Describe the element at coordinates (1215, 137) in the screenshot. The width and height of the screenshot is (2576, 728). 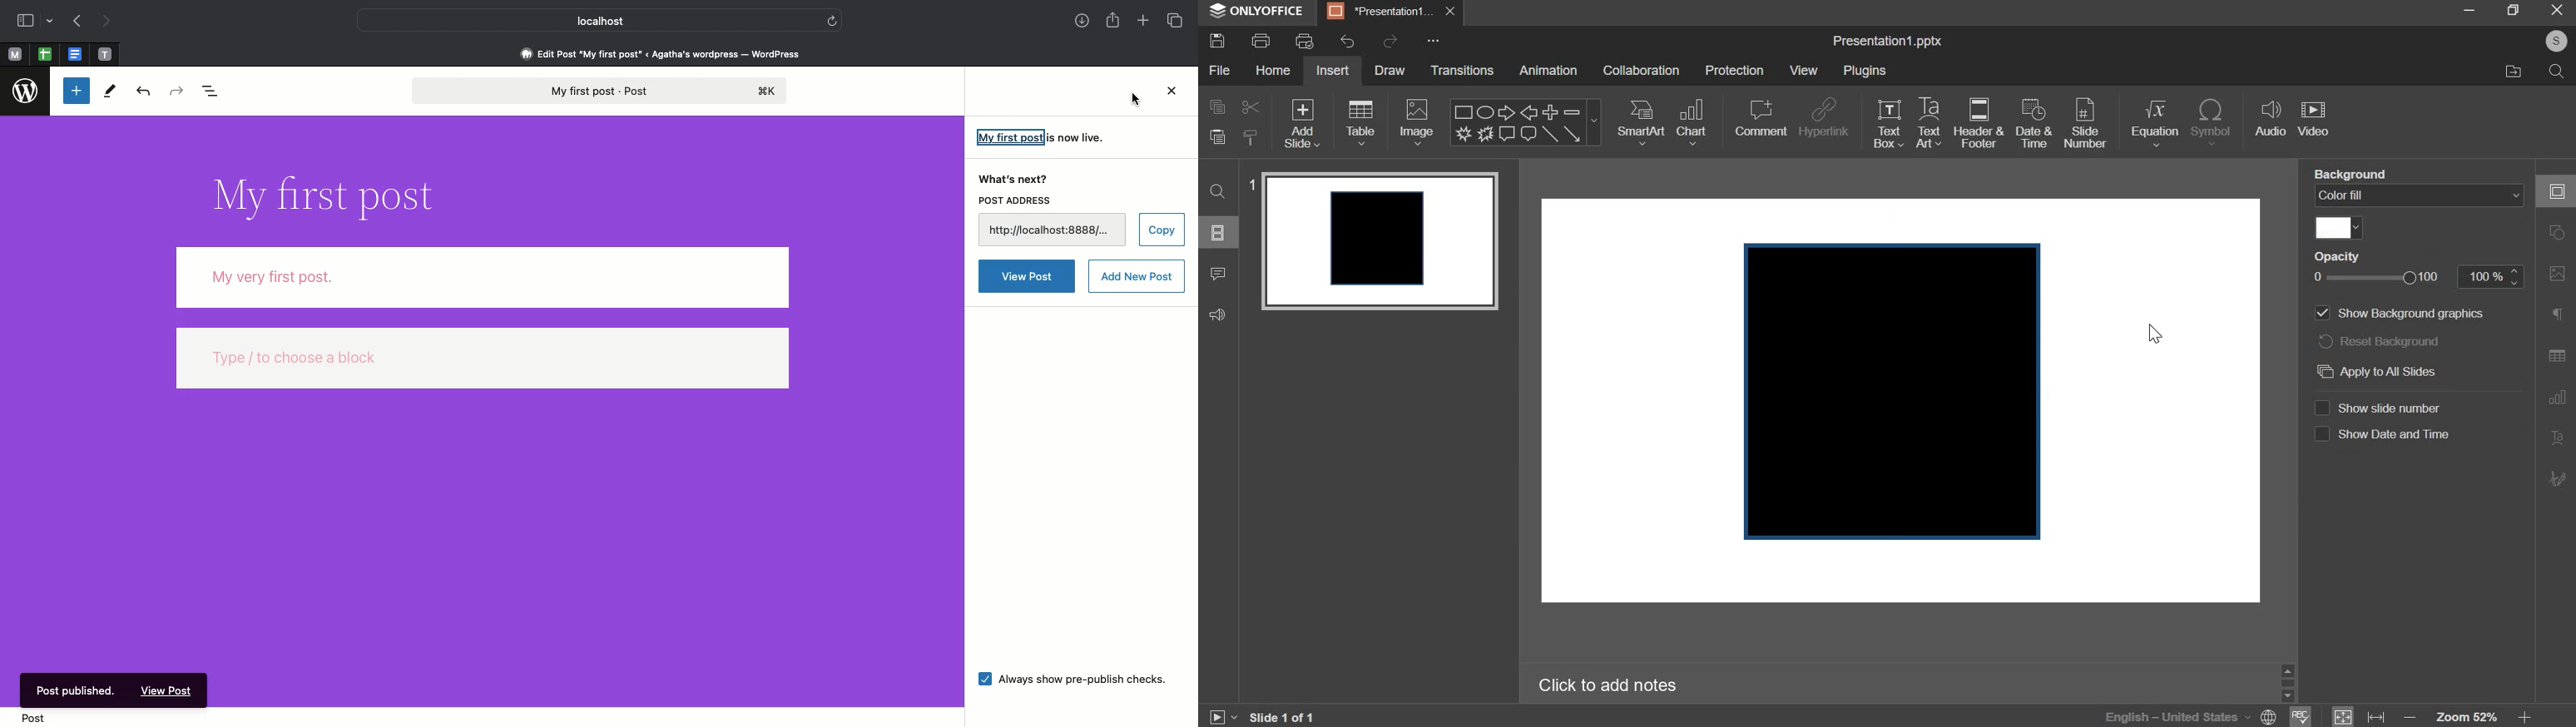
I see `paste` at that location.